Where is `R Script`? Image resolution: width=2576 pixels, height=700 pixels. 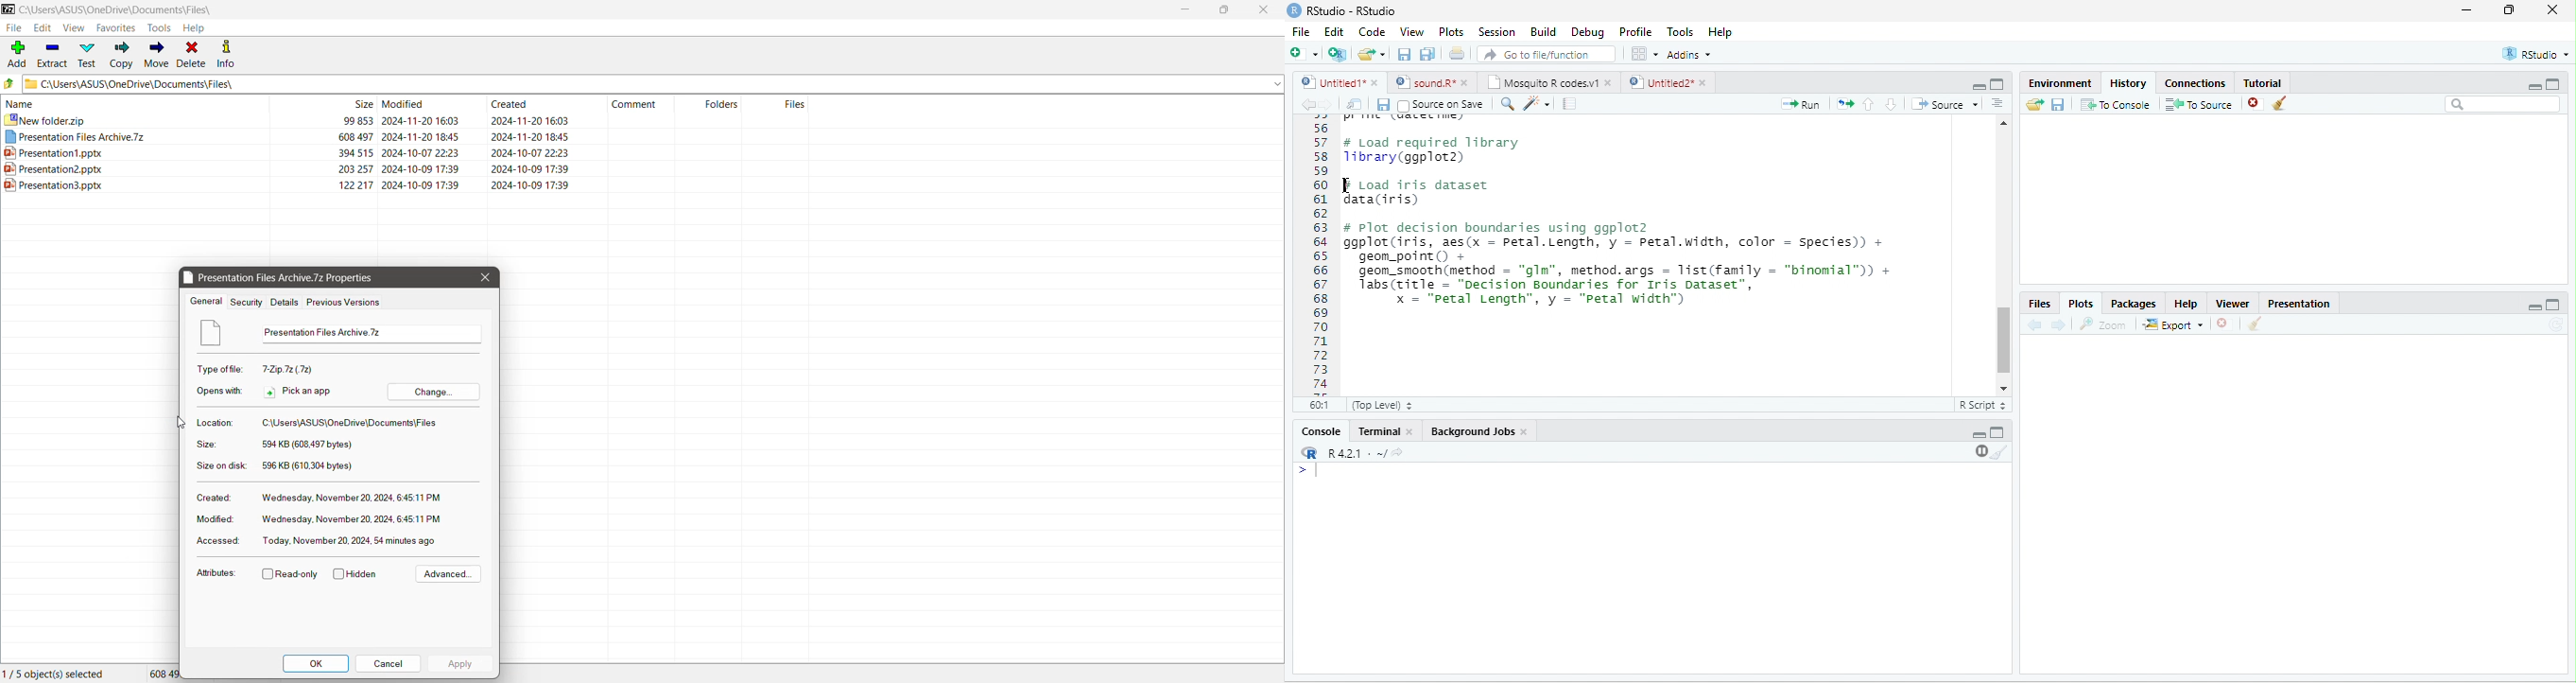
R Script is located at coordinates (1981, 405).